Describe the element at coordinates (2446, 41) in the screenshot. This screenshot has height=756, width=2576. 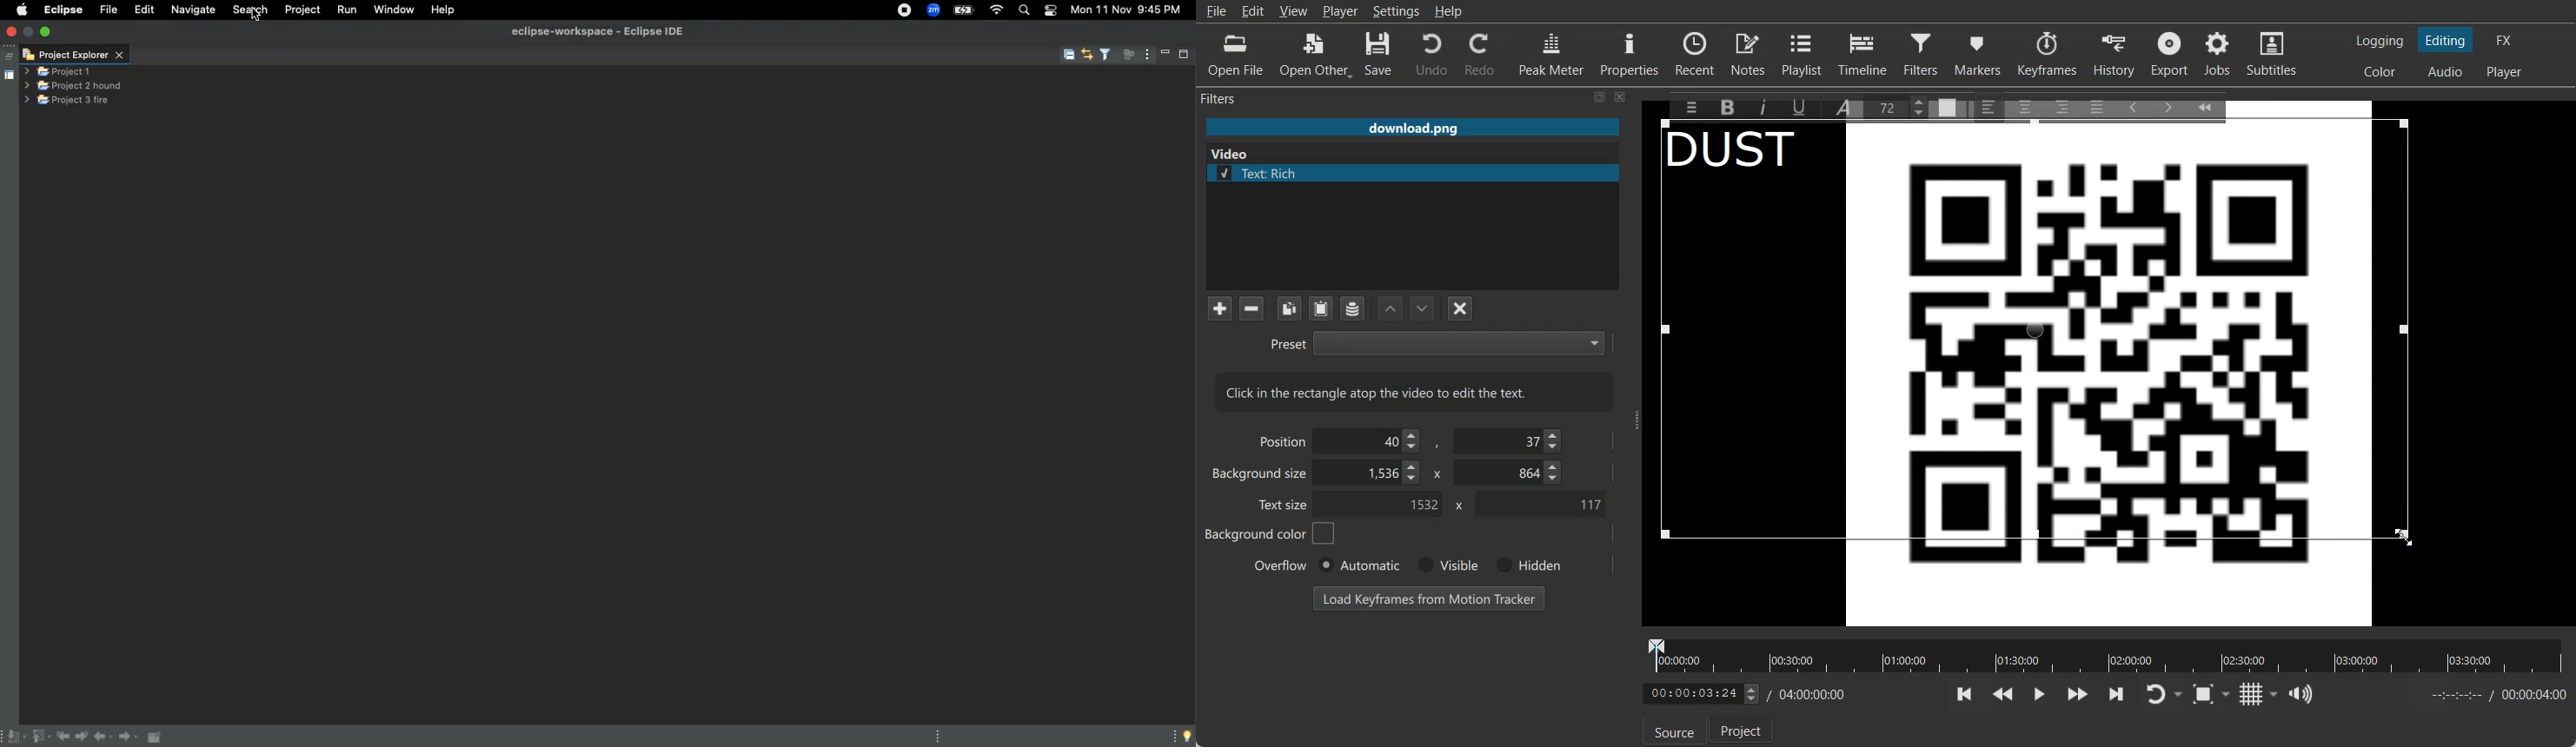
I see `Switching to the Editing layout` at that location.